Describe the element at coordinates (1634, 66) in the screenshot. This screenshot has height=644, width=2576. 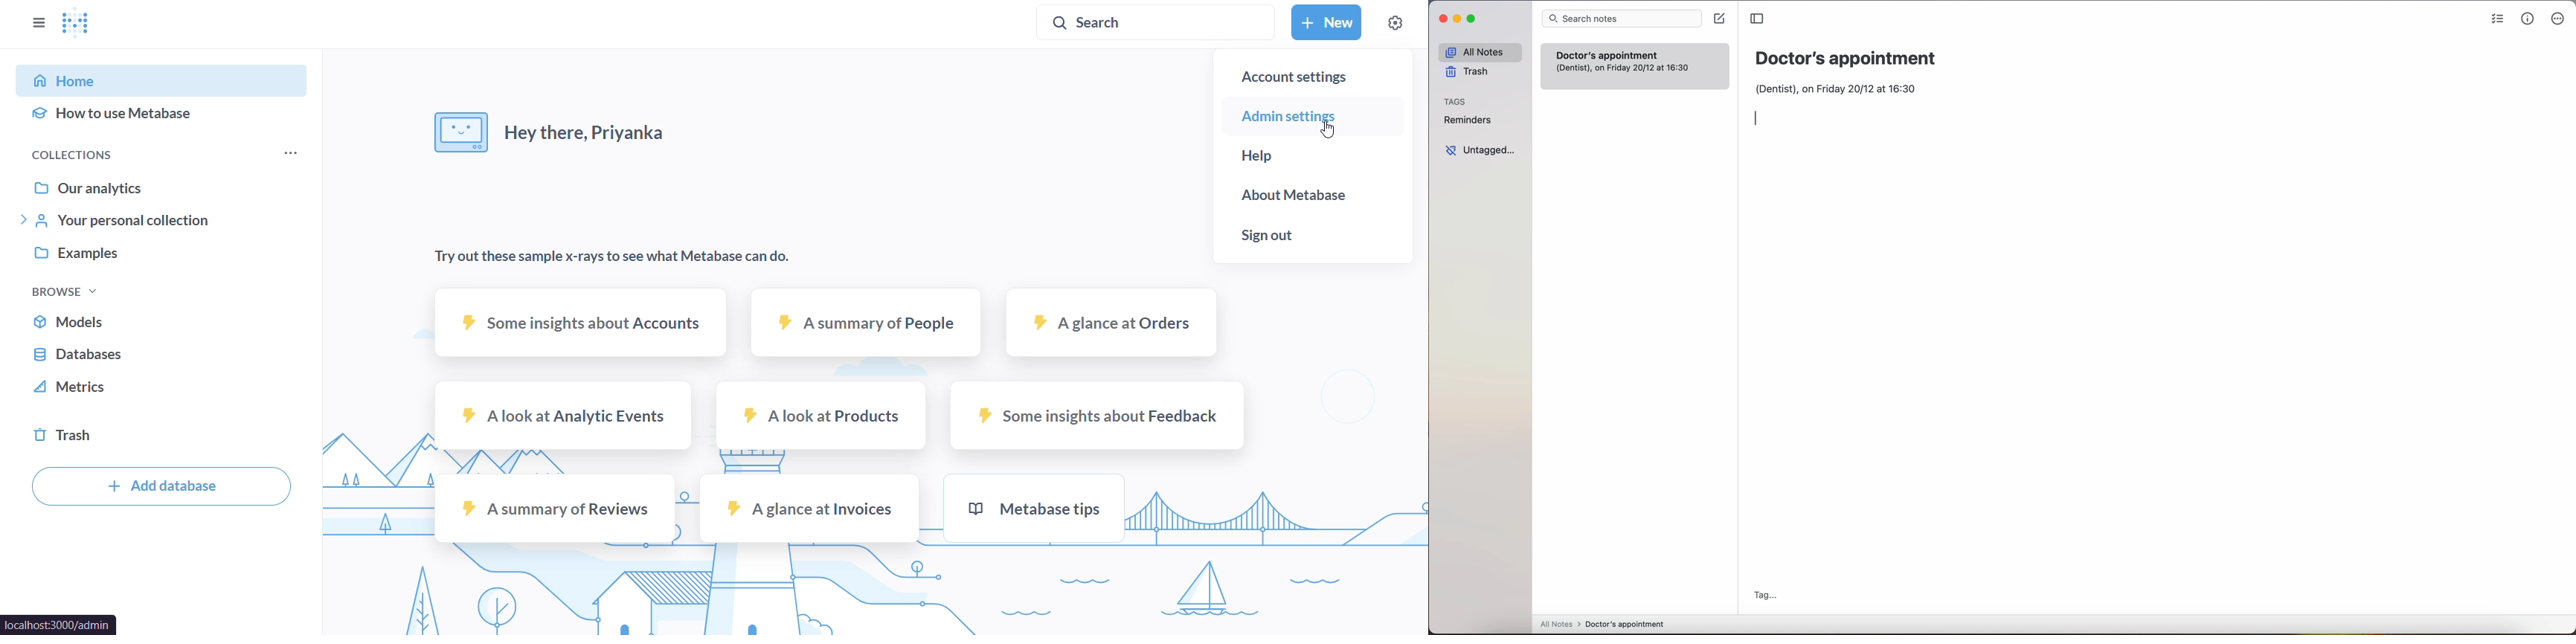
I see `Doctor's appointment` at that location.